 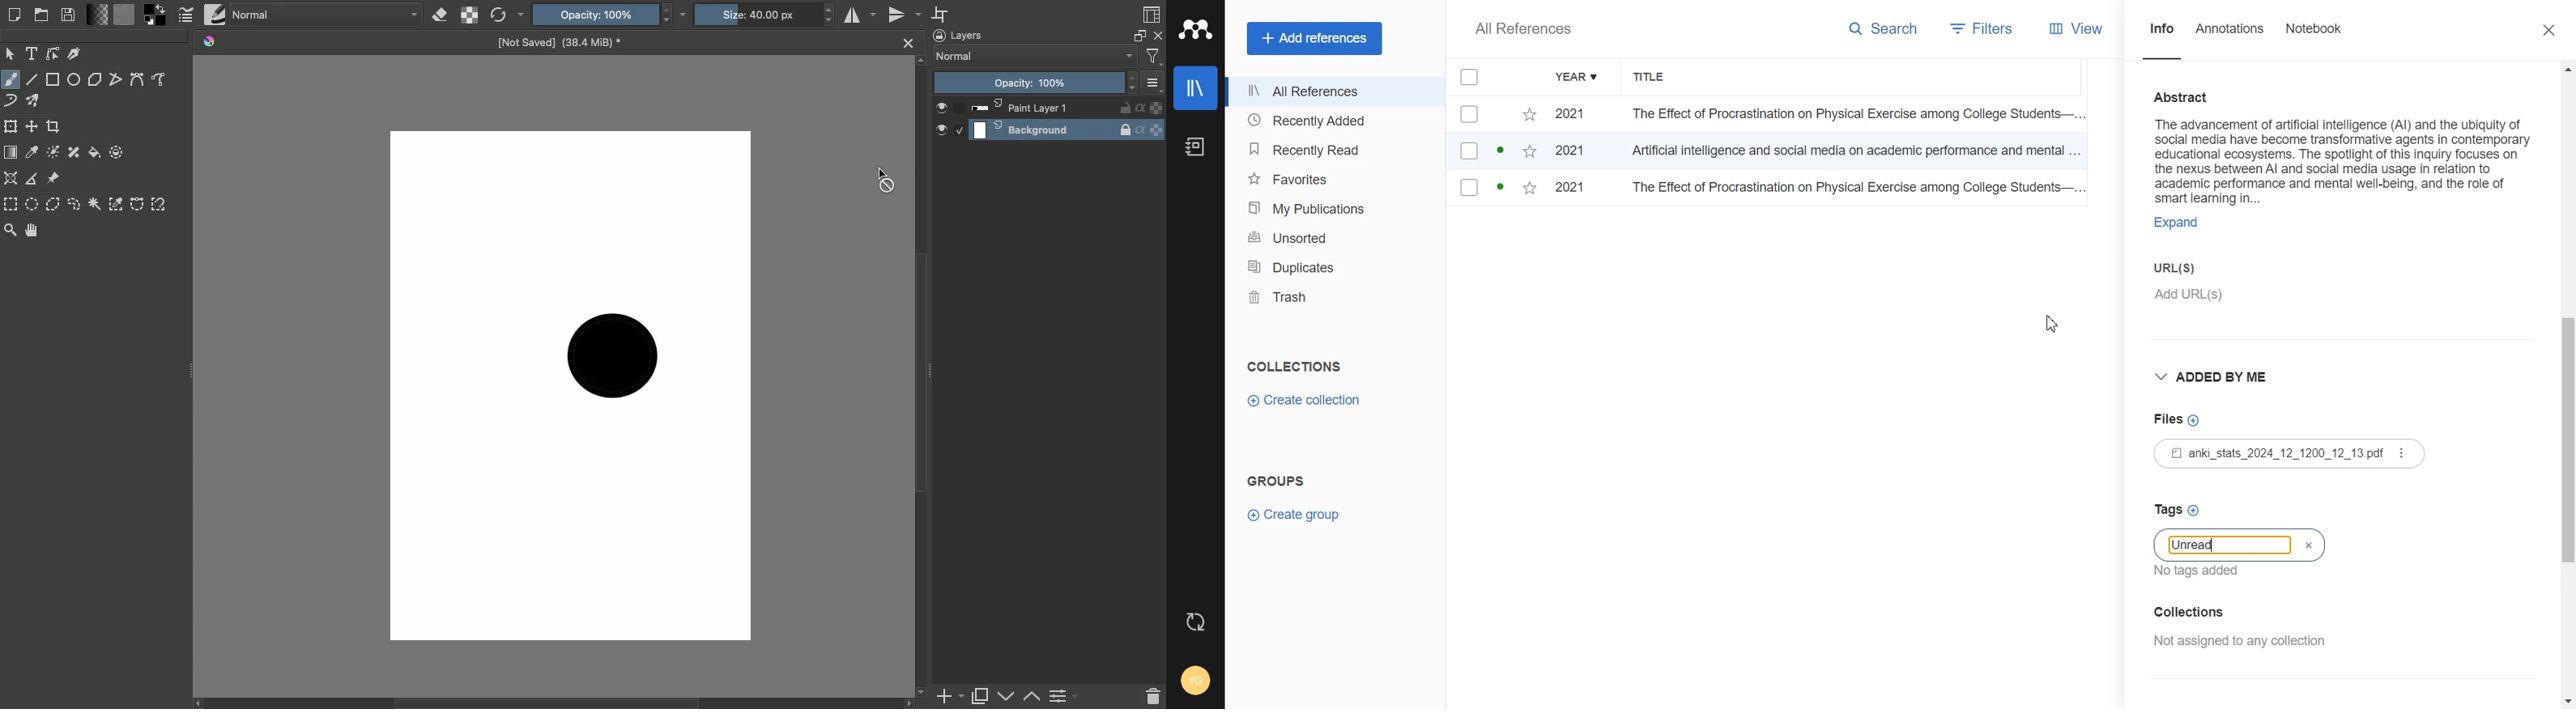 What do you see at coordinates (123, 15) in the screenshot?
I see `Fill patterns` at bounding box center [123, 15].